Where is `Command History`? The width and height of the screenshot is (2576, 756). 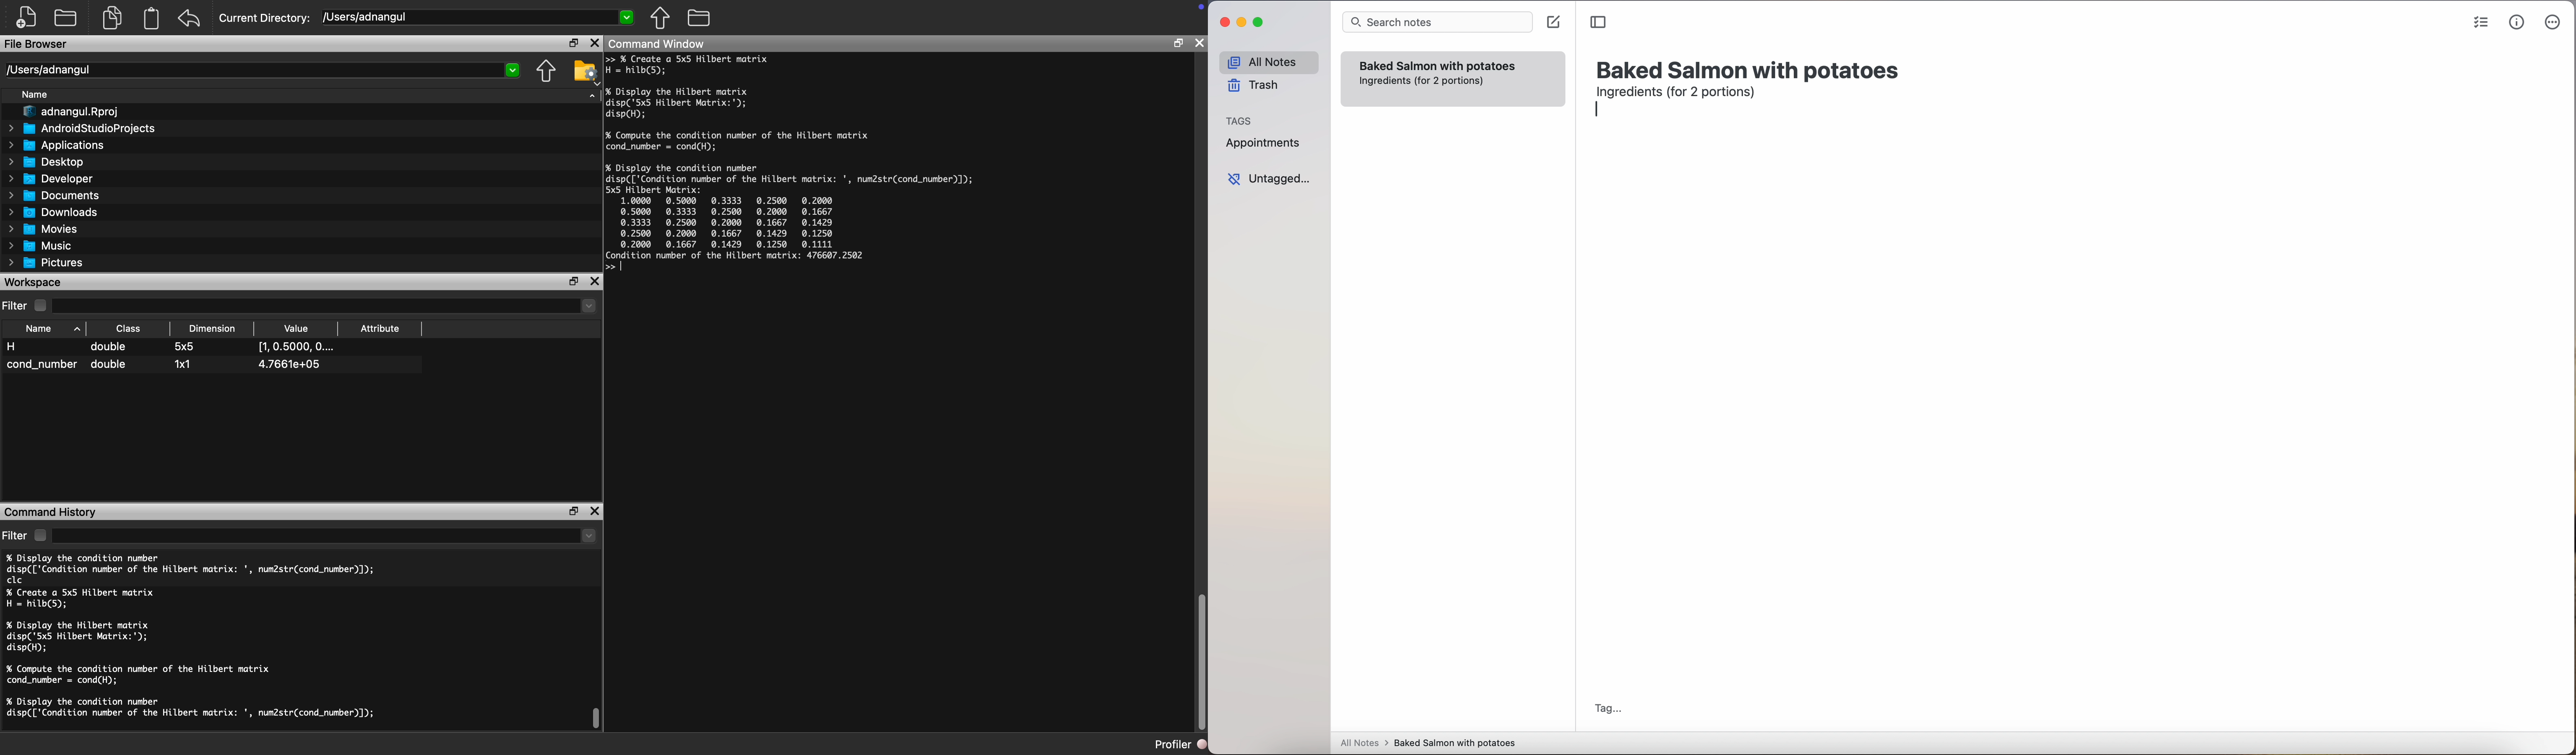
Command History is located at coordinates (51, 512).